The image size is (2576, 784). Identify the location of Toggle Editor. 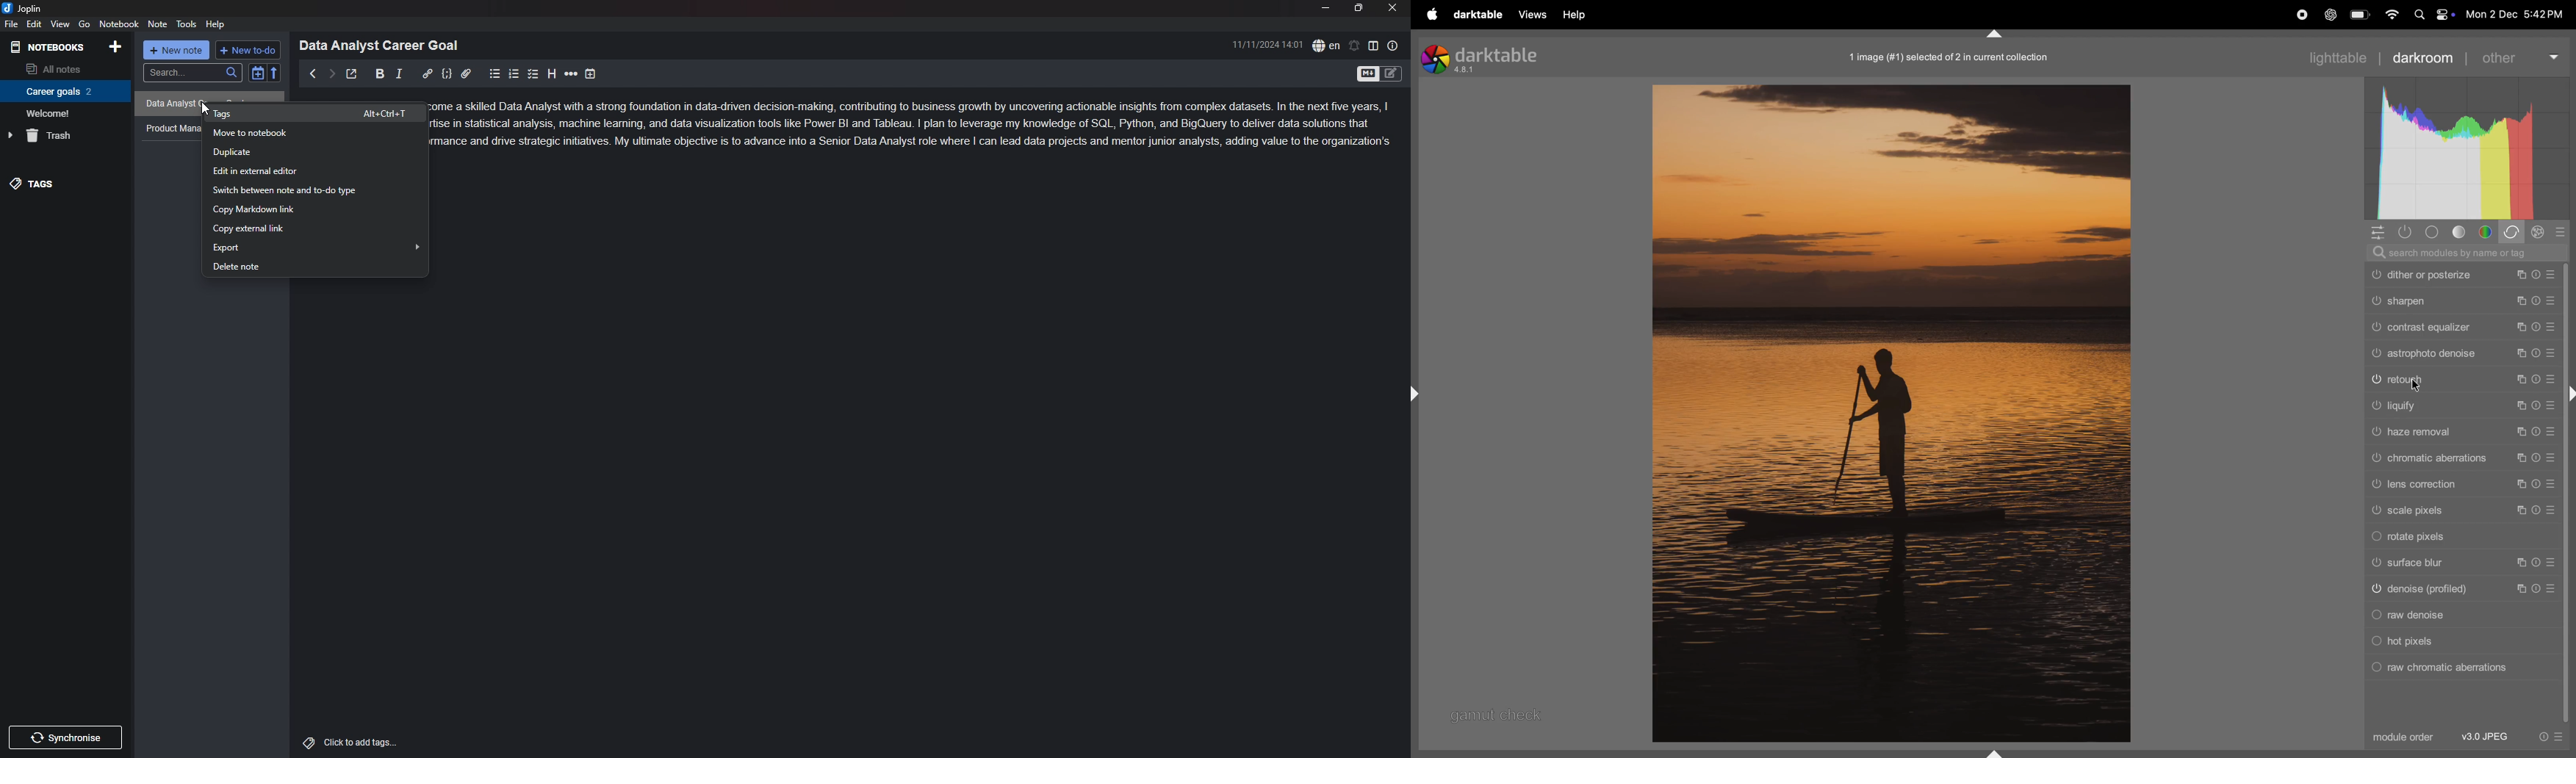
(1392, 75).